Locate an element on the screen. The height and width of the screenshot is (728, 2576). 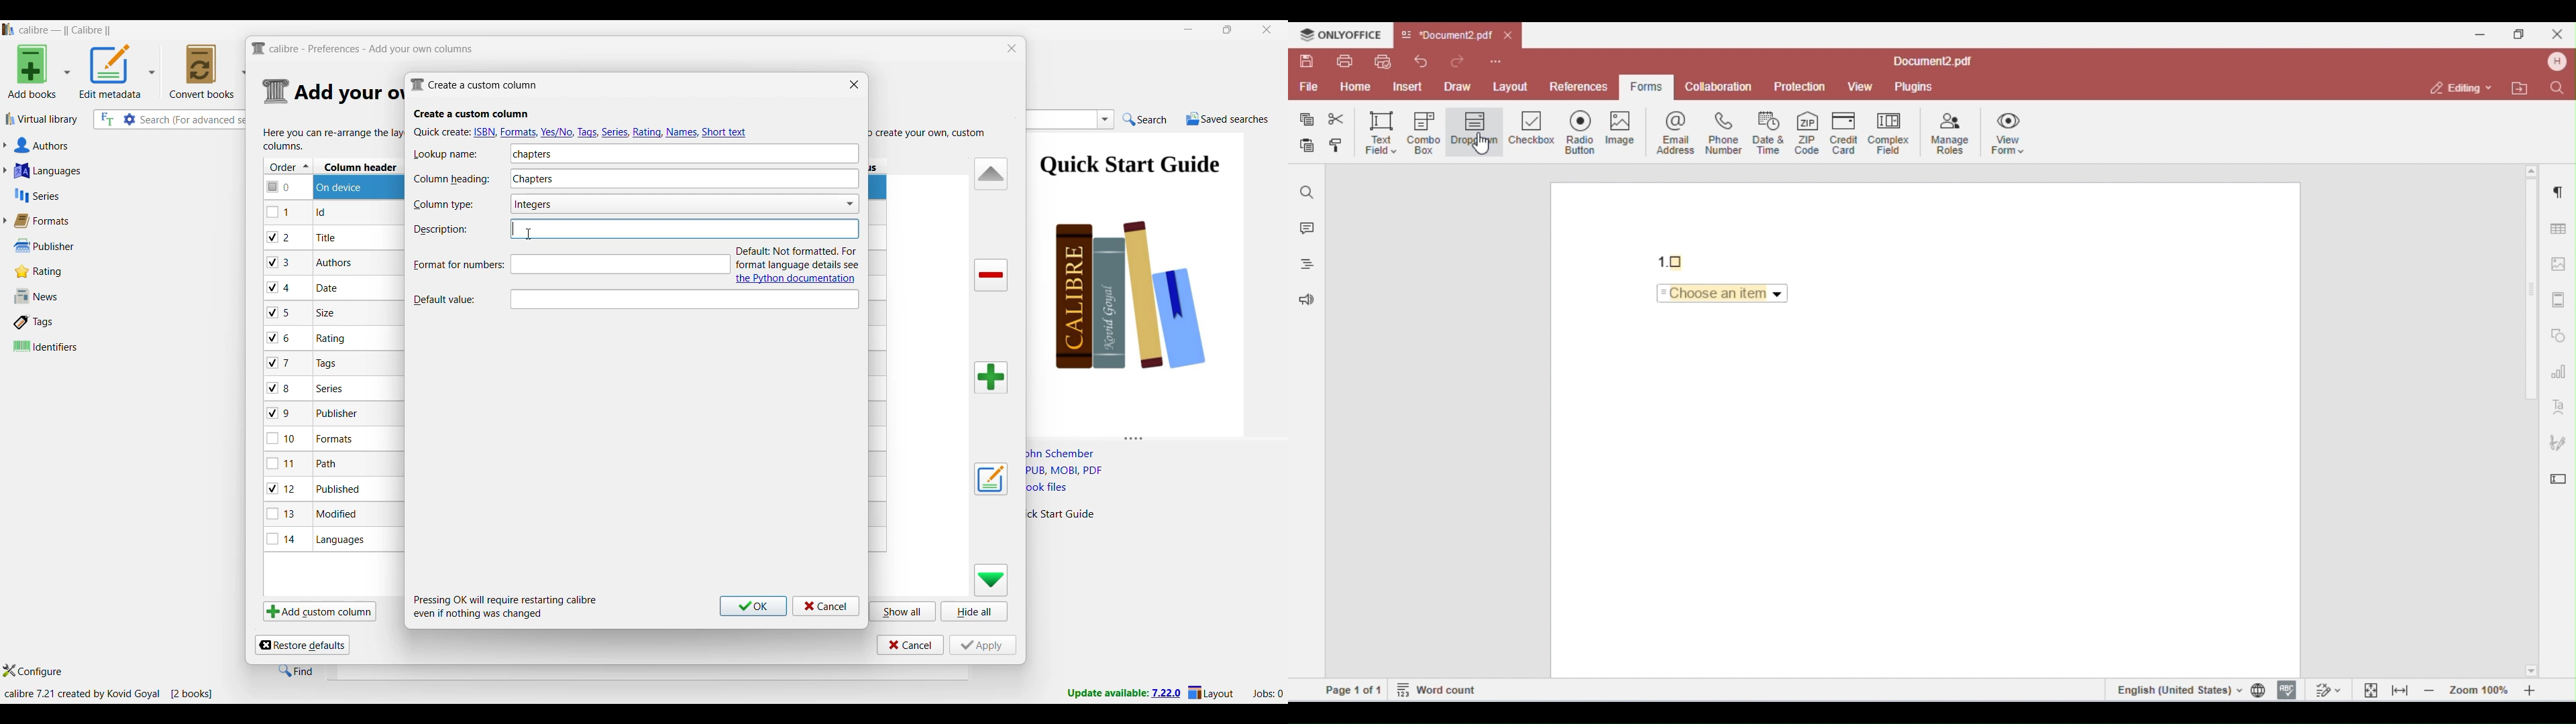
Toggle for Show checkmarks is located at coordinates (819, 204).